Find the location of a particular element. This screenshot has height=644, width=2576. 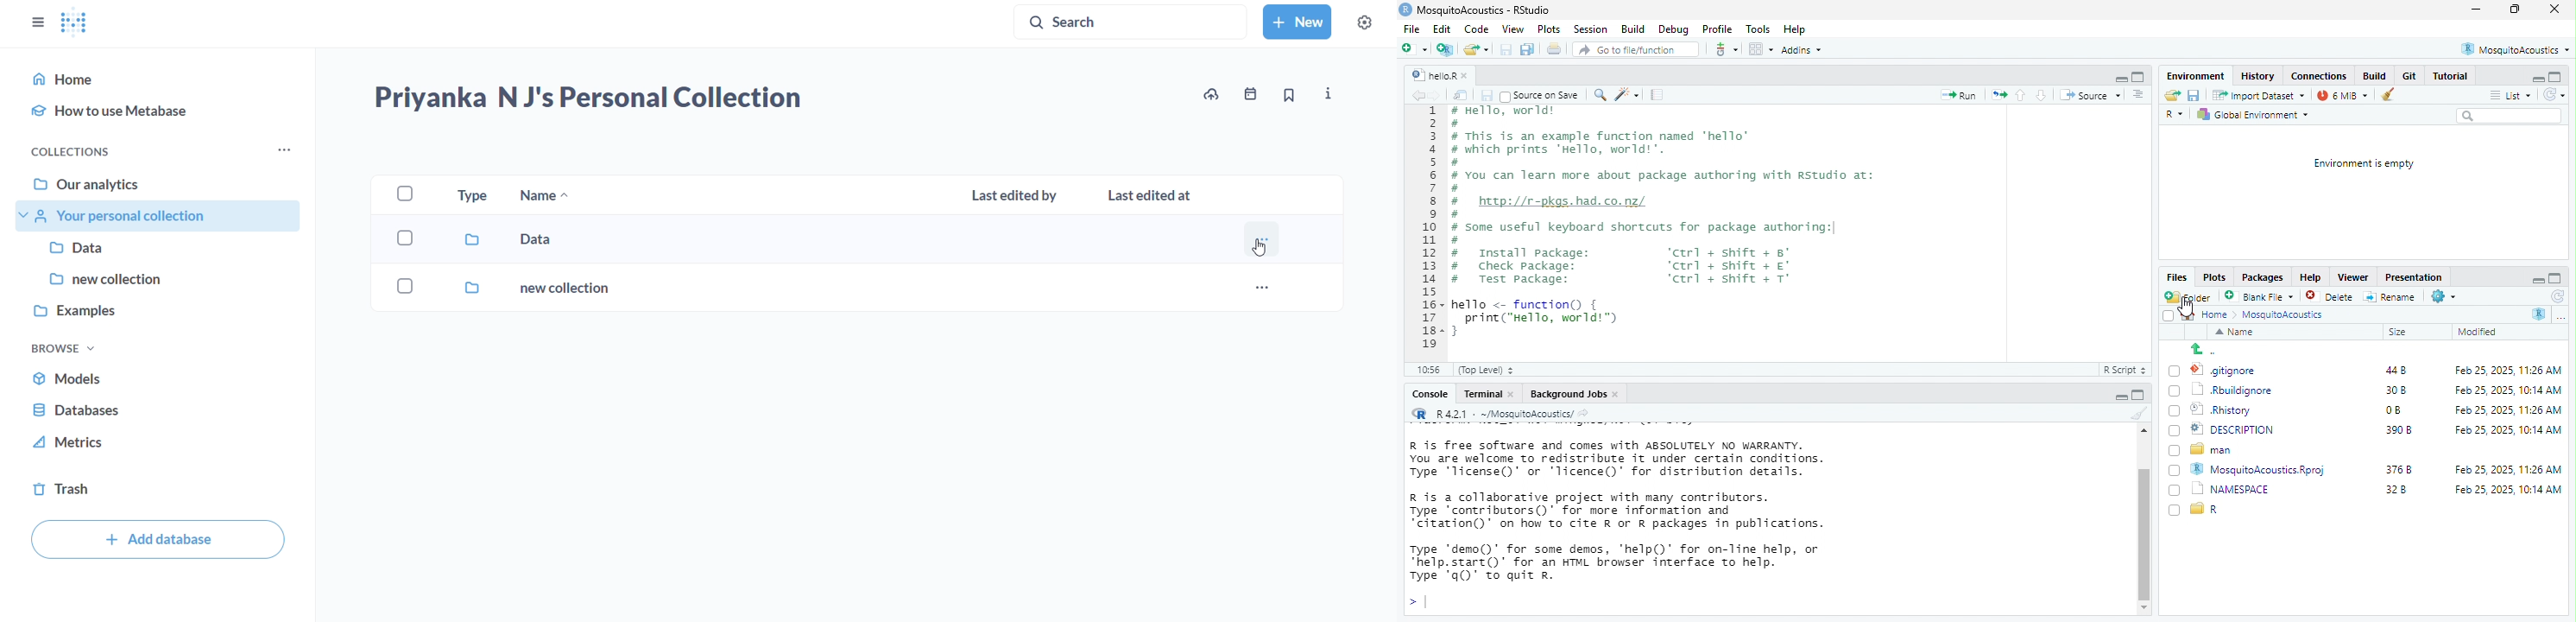

checkbox is located at coordinates (2174, 470).